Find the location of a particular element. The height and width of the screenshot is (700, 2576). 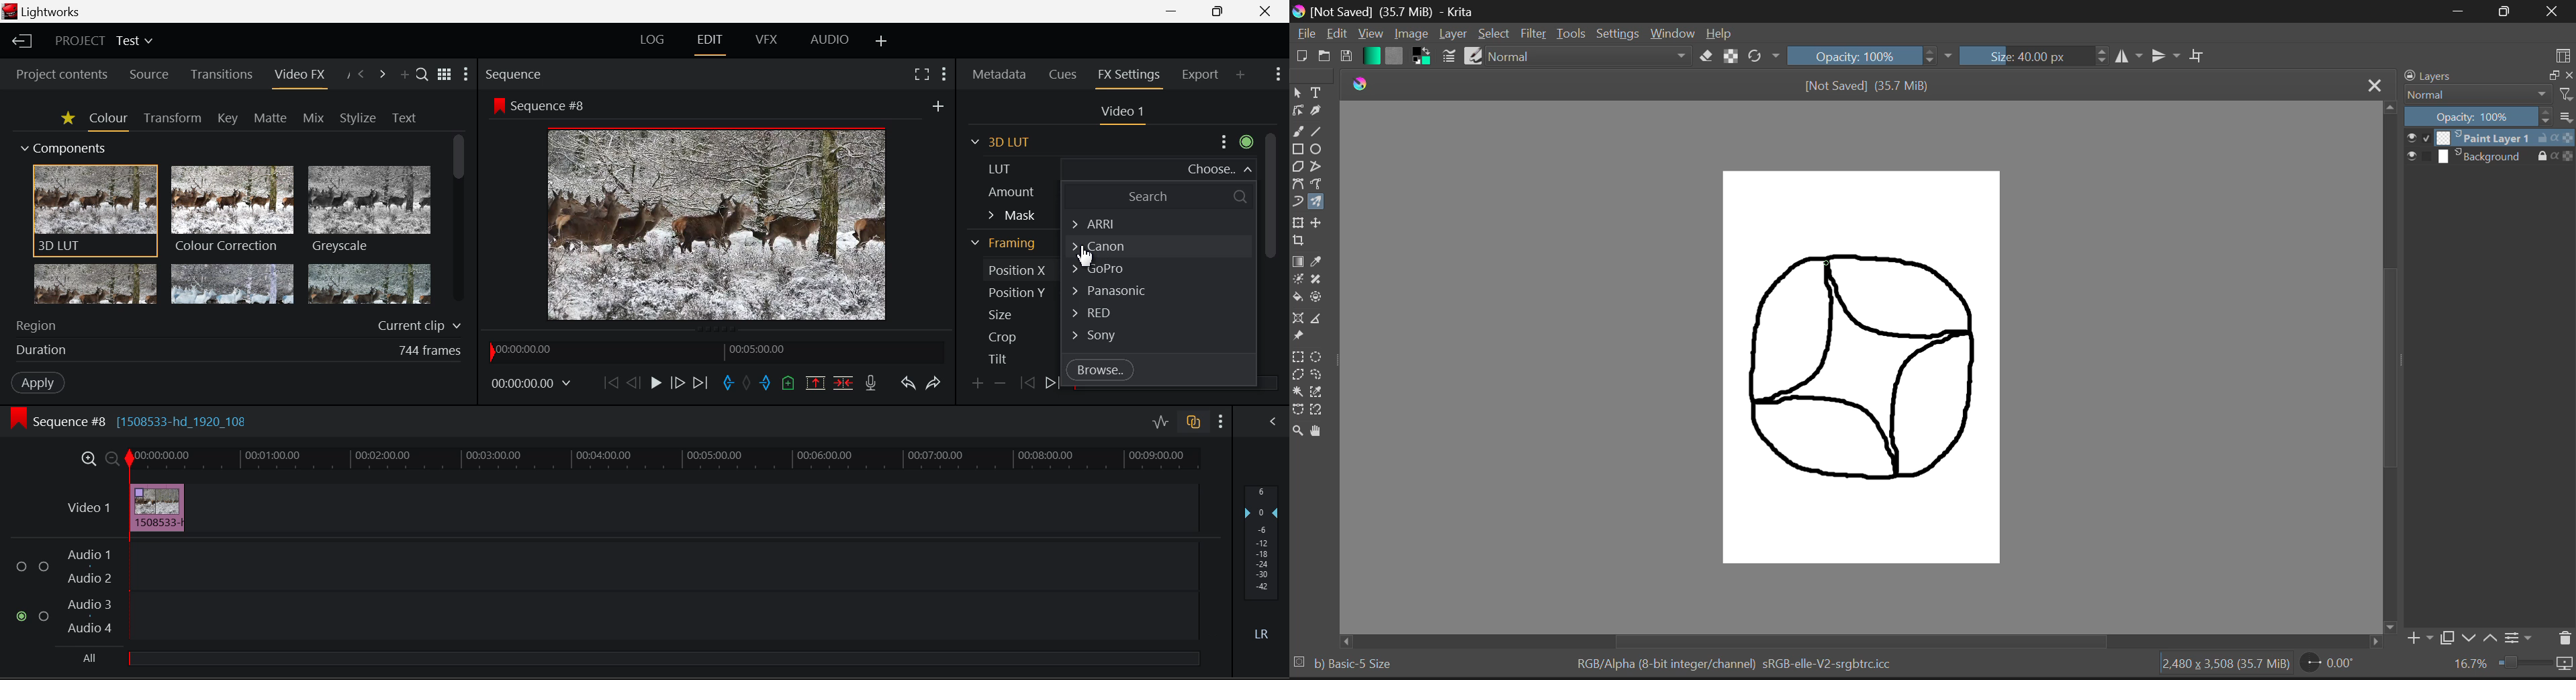

Magnetic Curve Selection is located at coordinates (1317, 410).